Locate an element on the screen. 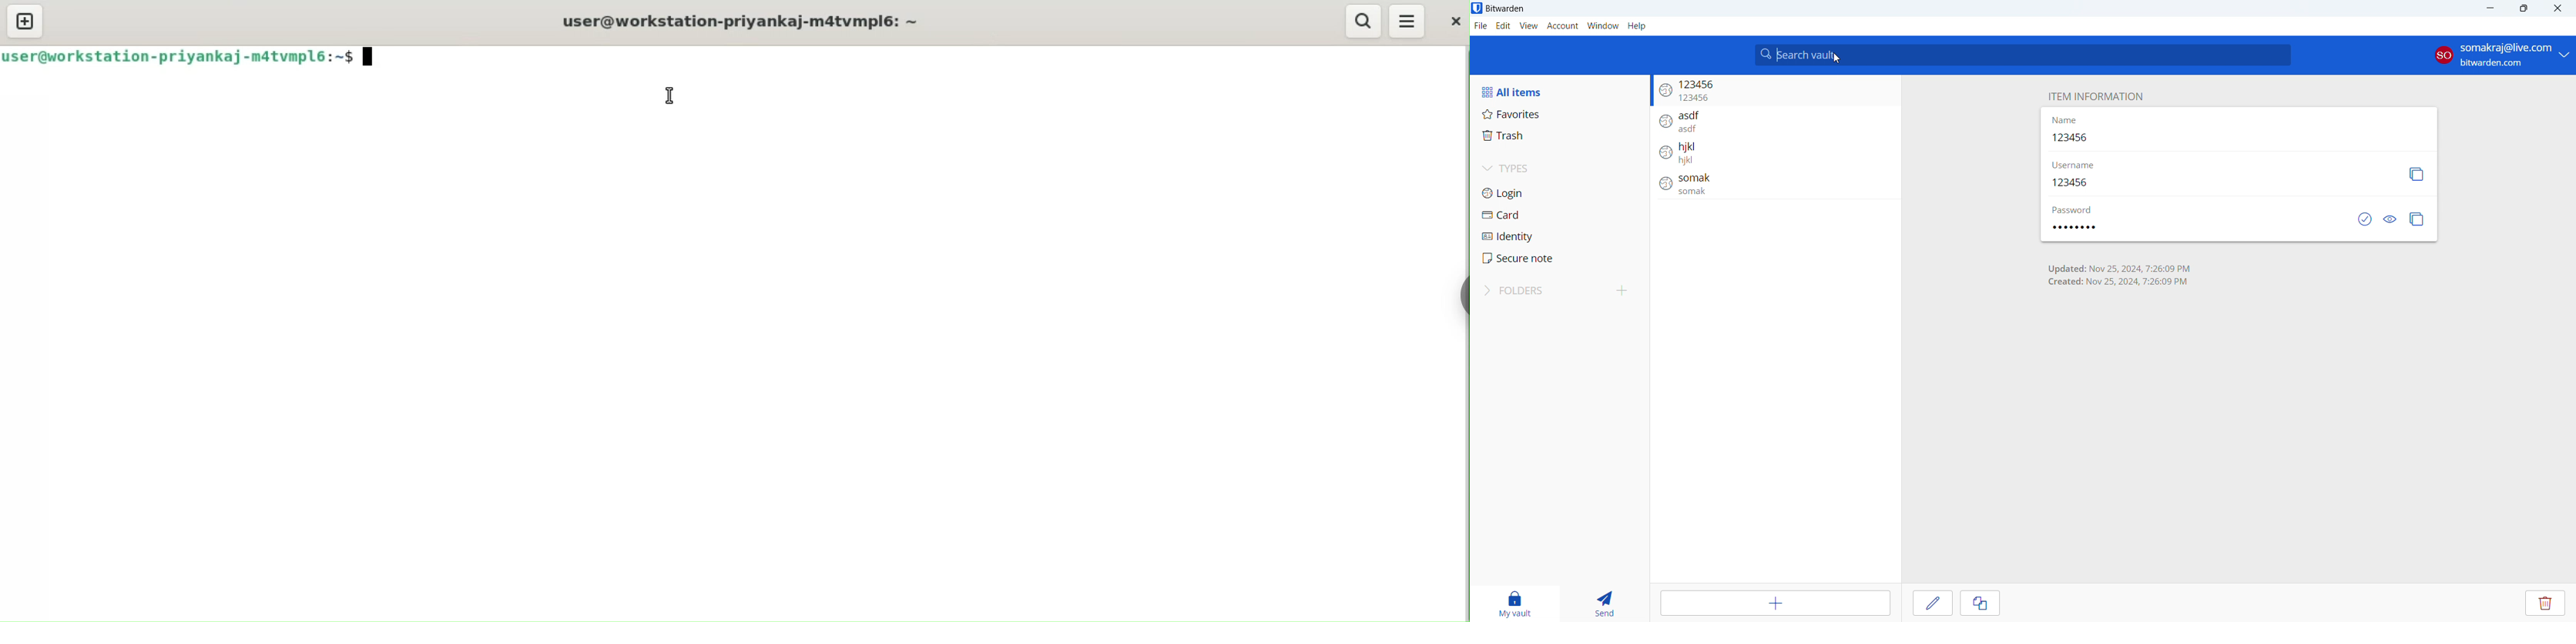  card is located at coordinates (1559, 214).